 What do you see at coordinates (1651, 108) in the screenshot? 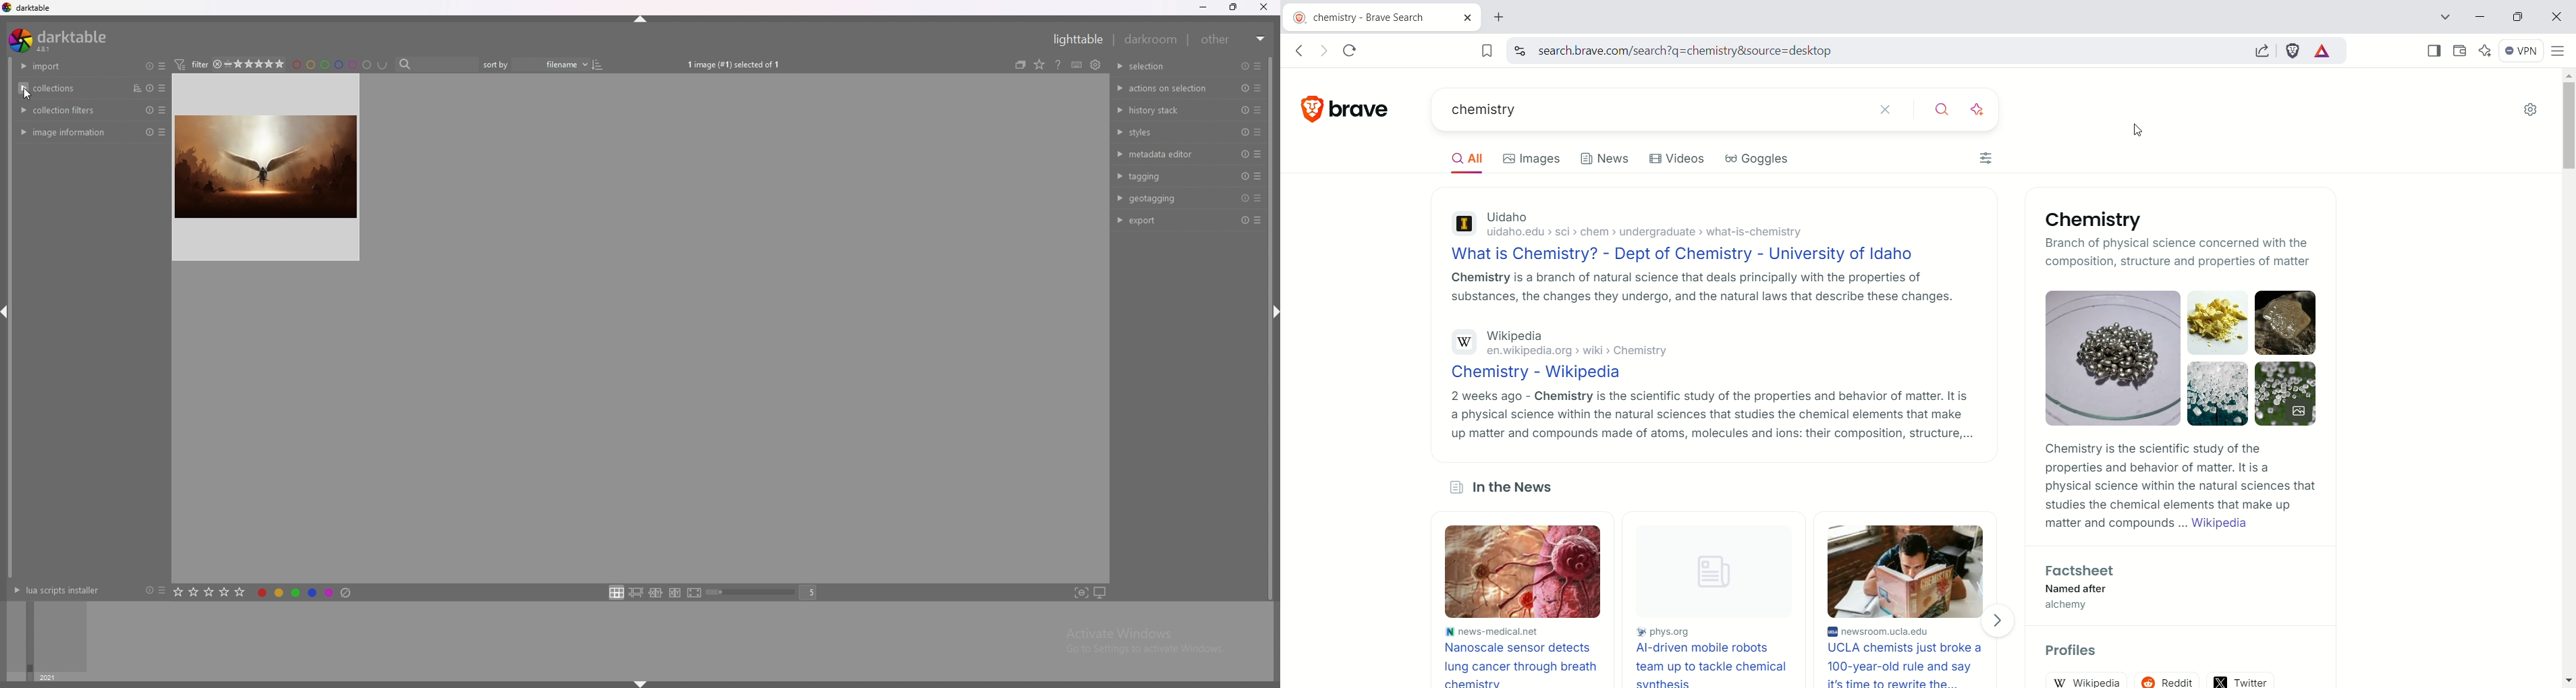
I see `chemistry` at bounding box center [1651, 108].